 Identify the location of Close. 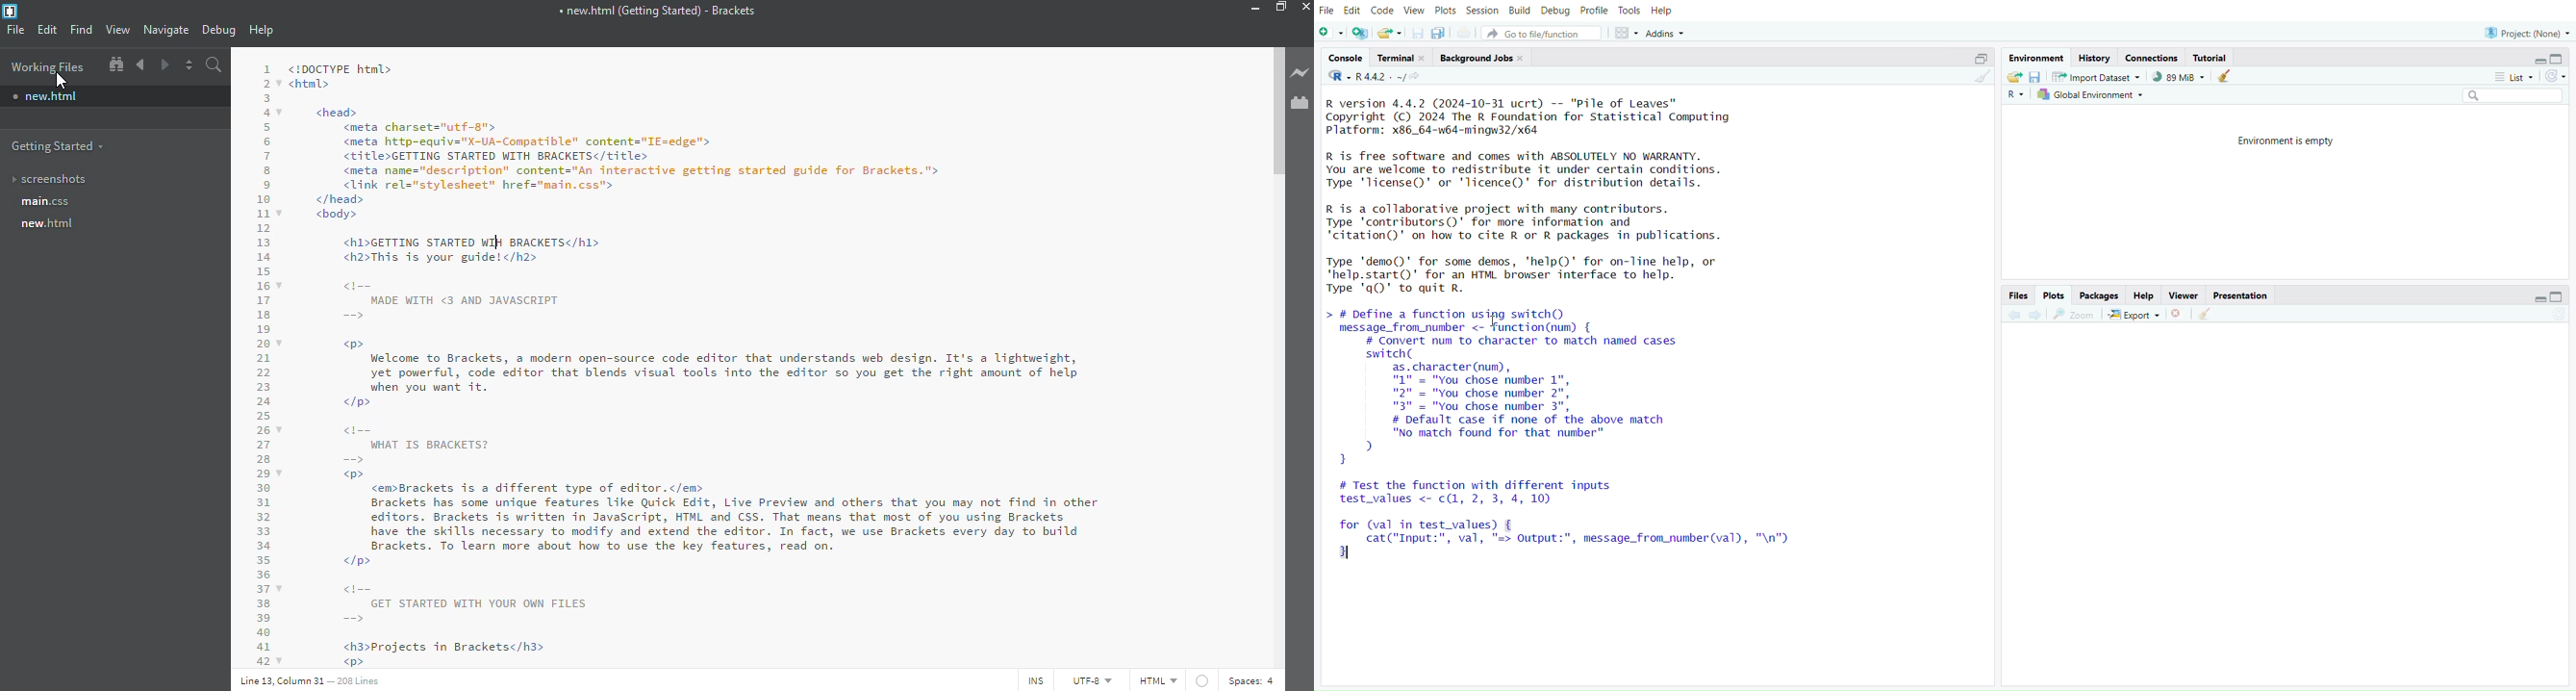
(2178, 313).